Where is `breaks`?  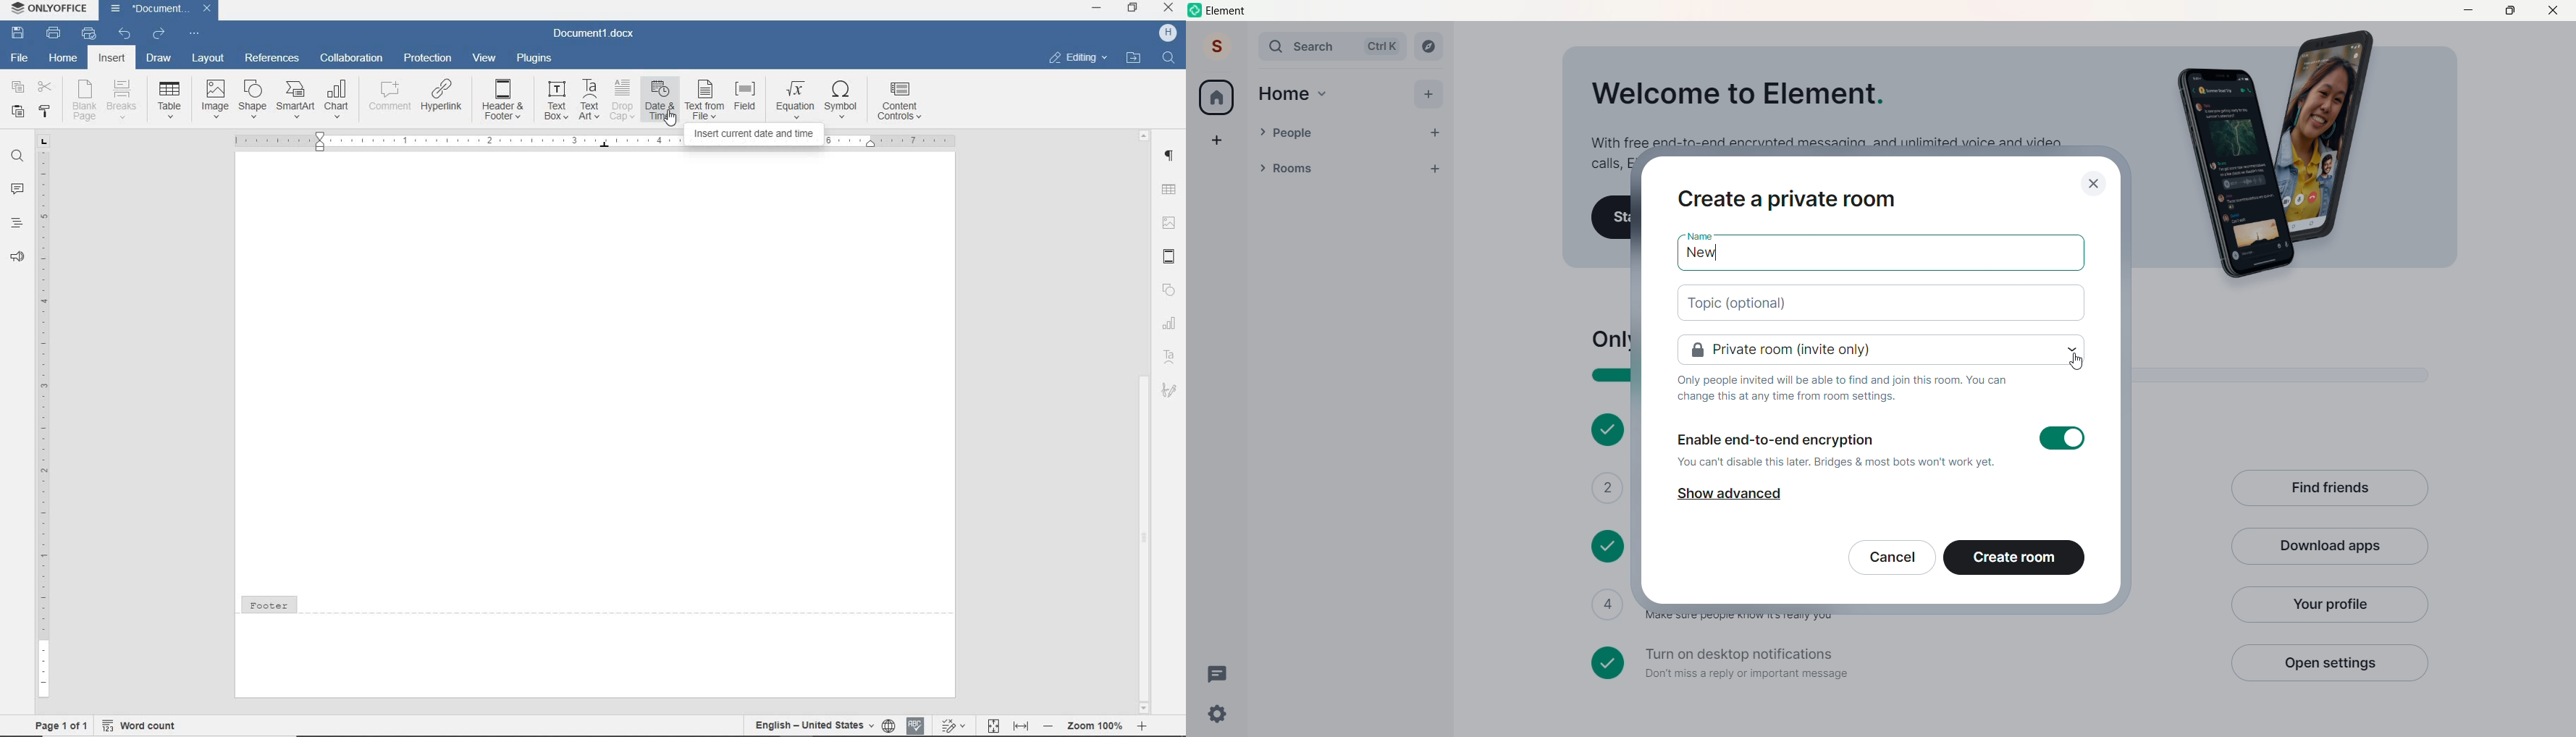
breaks is located at coordinates (124, 100).